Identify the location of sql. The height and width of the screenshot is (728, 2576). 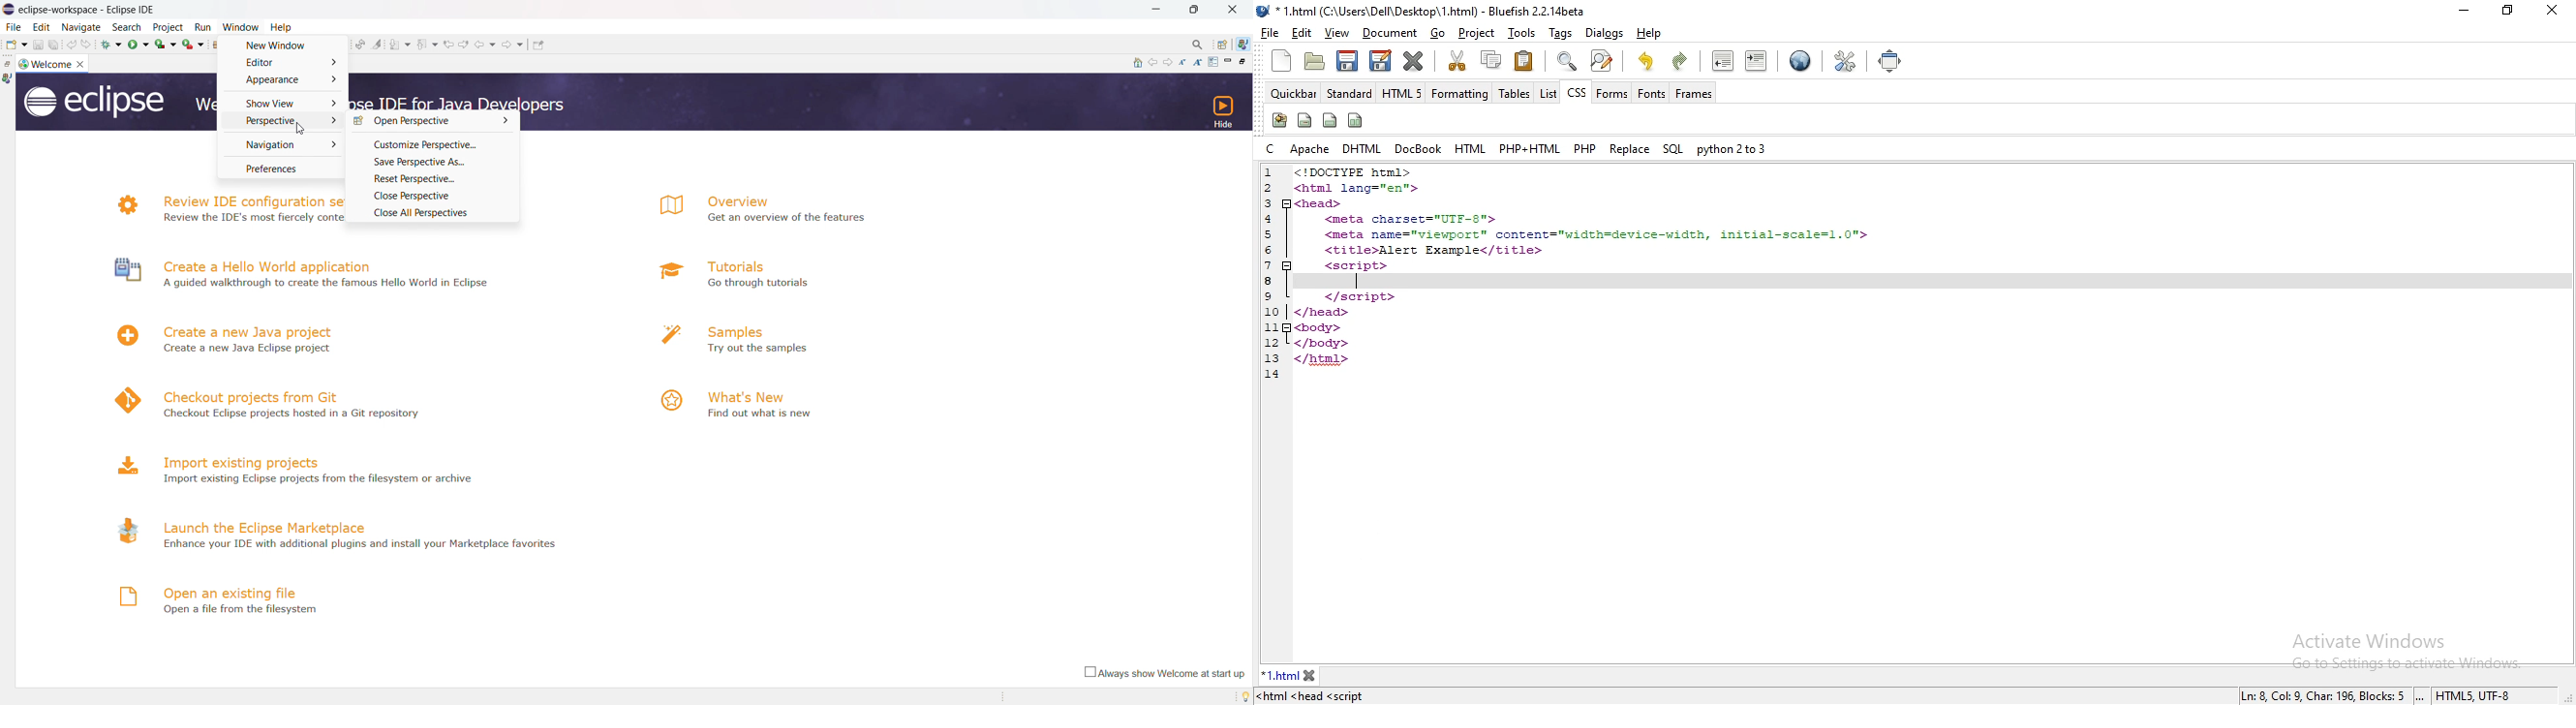
(1672, 149).